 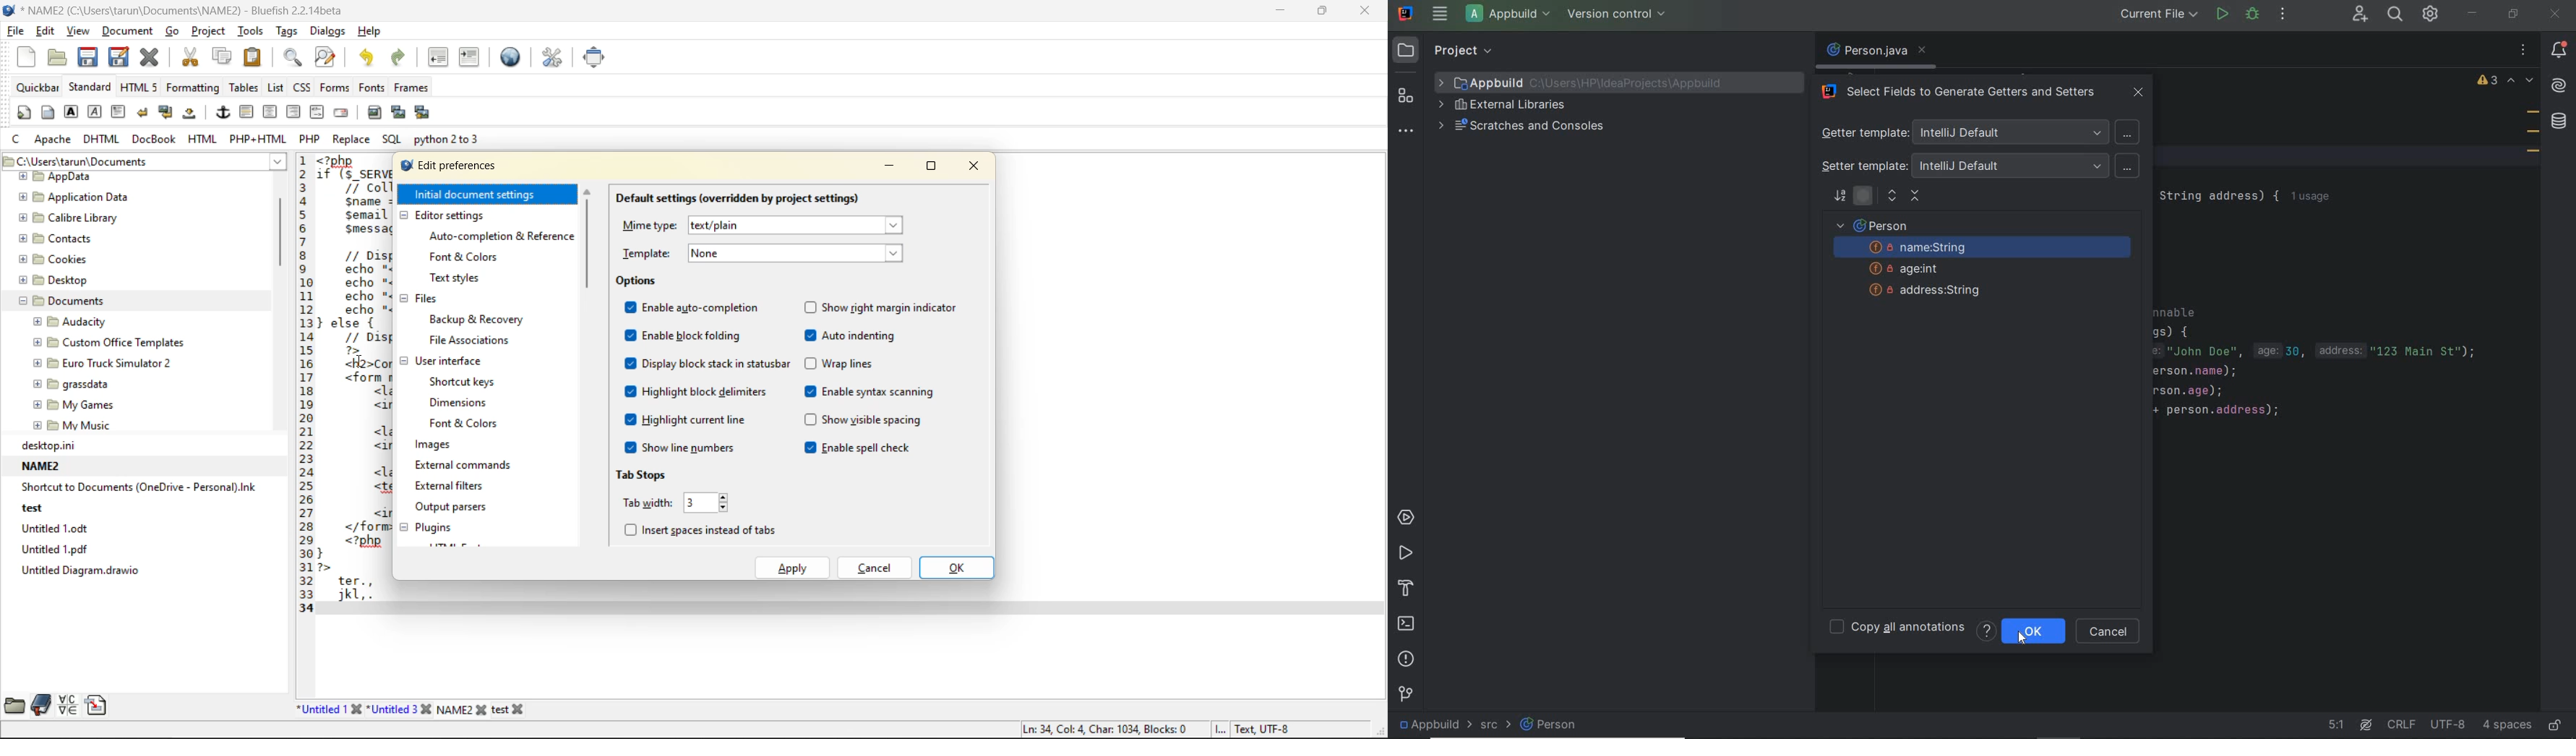 I want to click on images, so click(x=435, y=445).